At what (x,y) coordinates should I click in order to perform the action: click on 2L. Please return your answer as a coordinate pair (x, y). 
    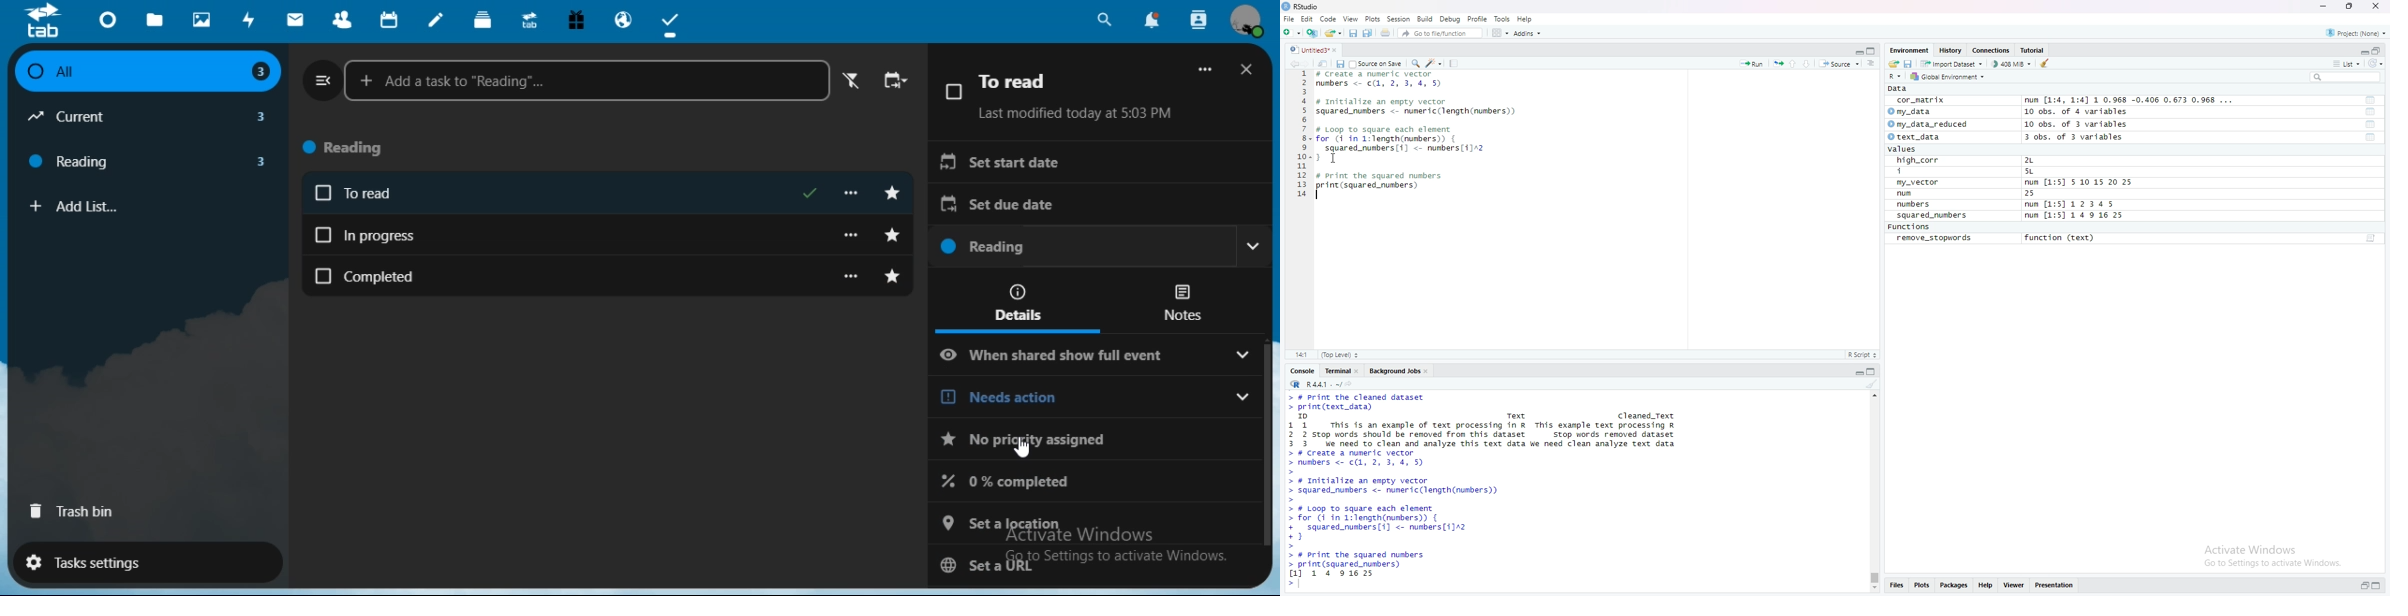
    Looking at the image, I should click on (2036, 160).